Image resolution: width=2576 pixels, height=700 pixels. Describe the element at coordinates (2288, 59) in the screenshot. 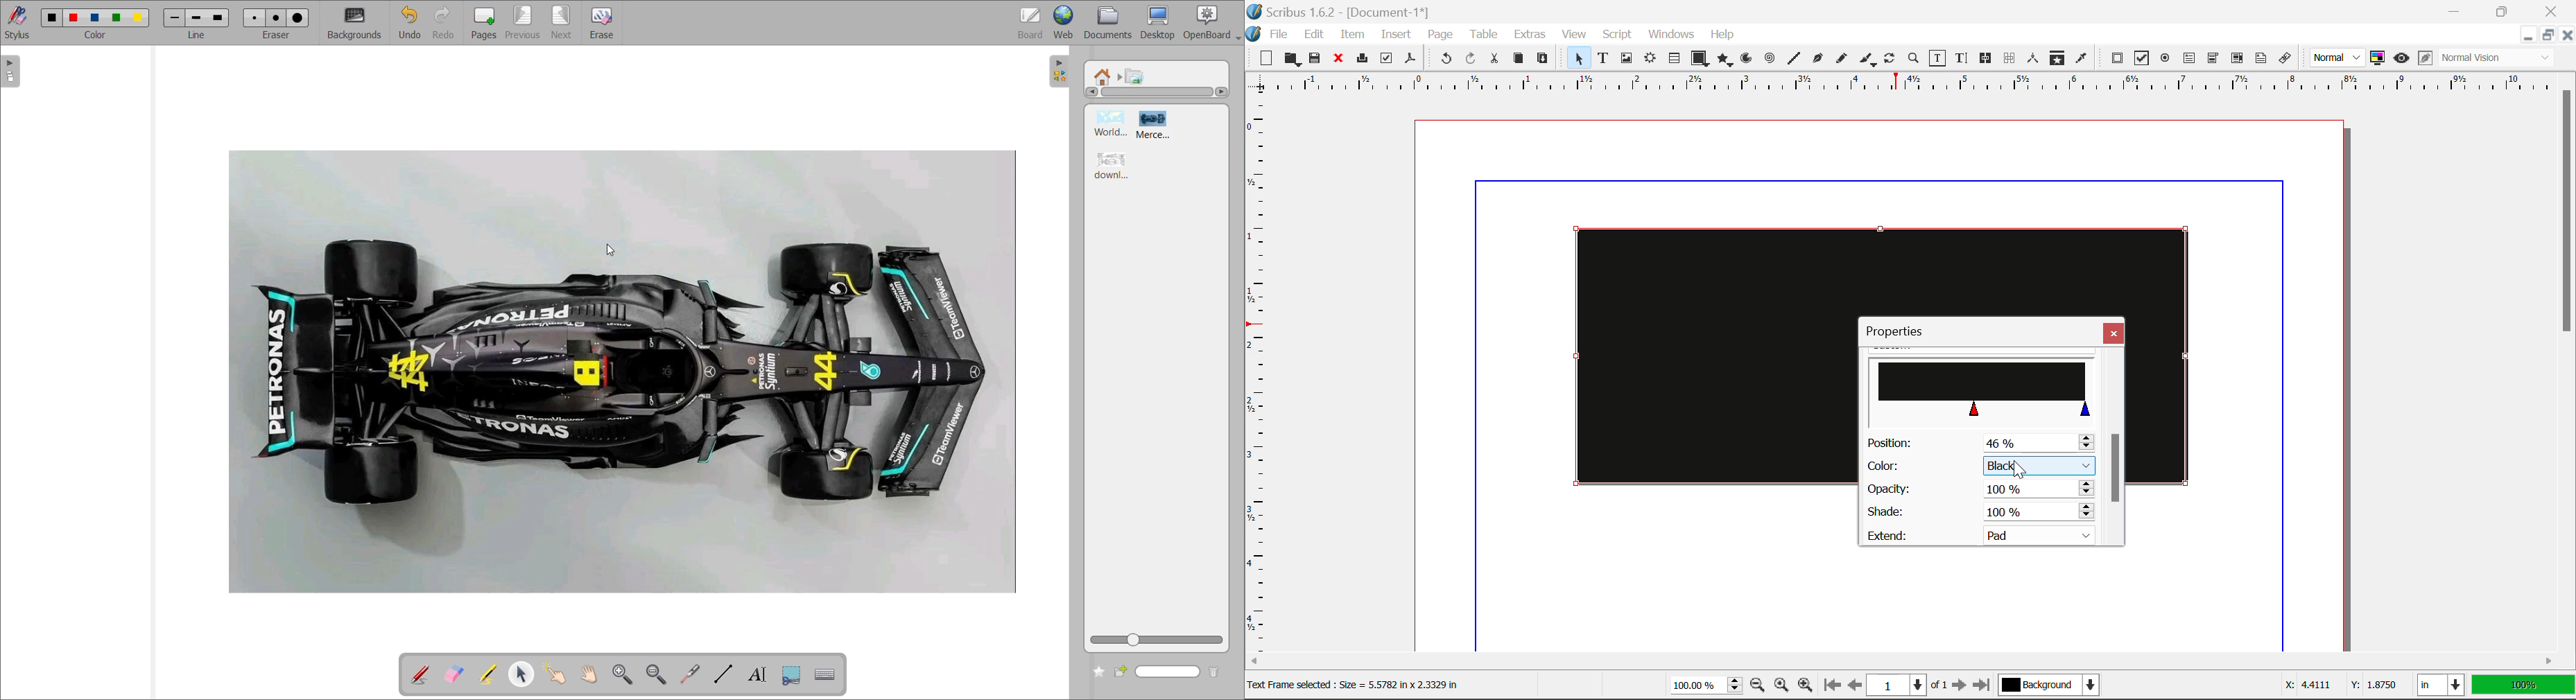

I see `Link Annotation` at that location.